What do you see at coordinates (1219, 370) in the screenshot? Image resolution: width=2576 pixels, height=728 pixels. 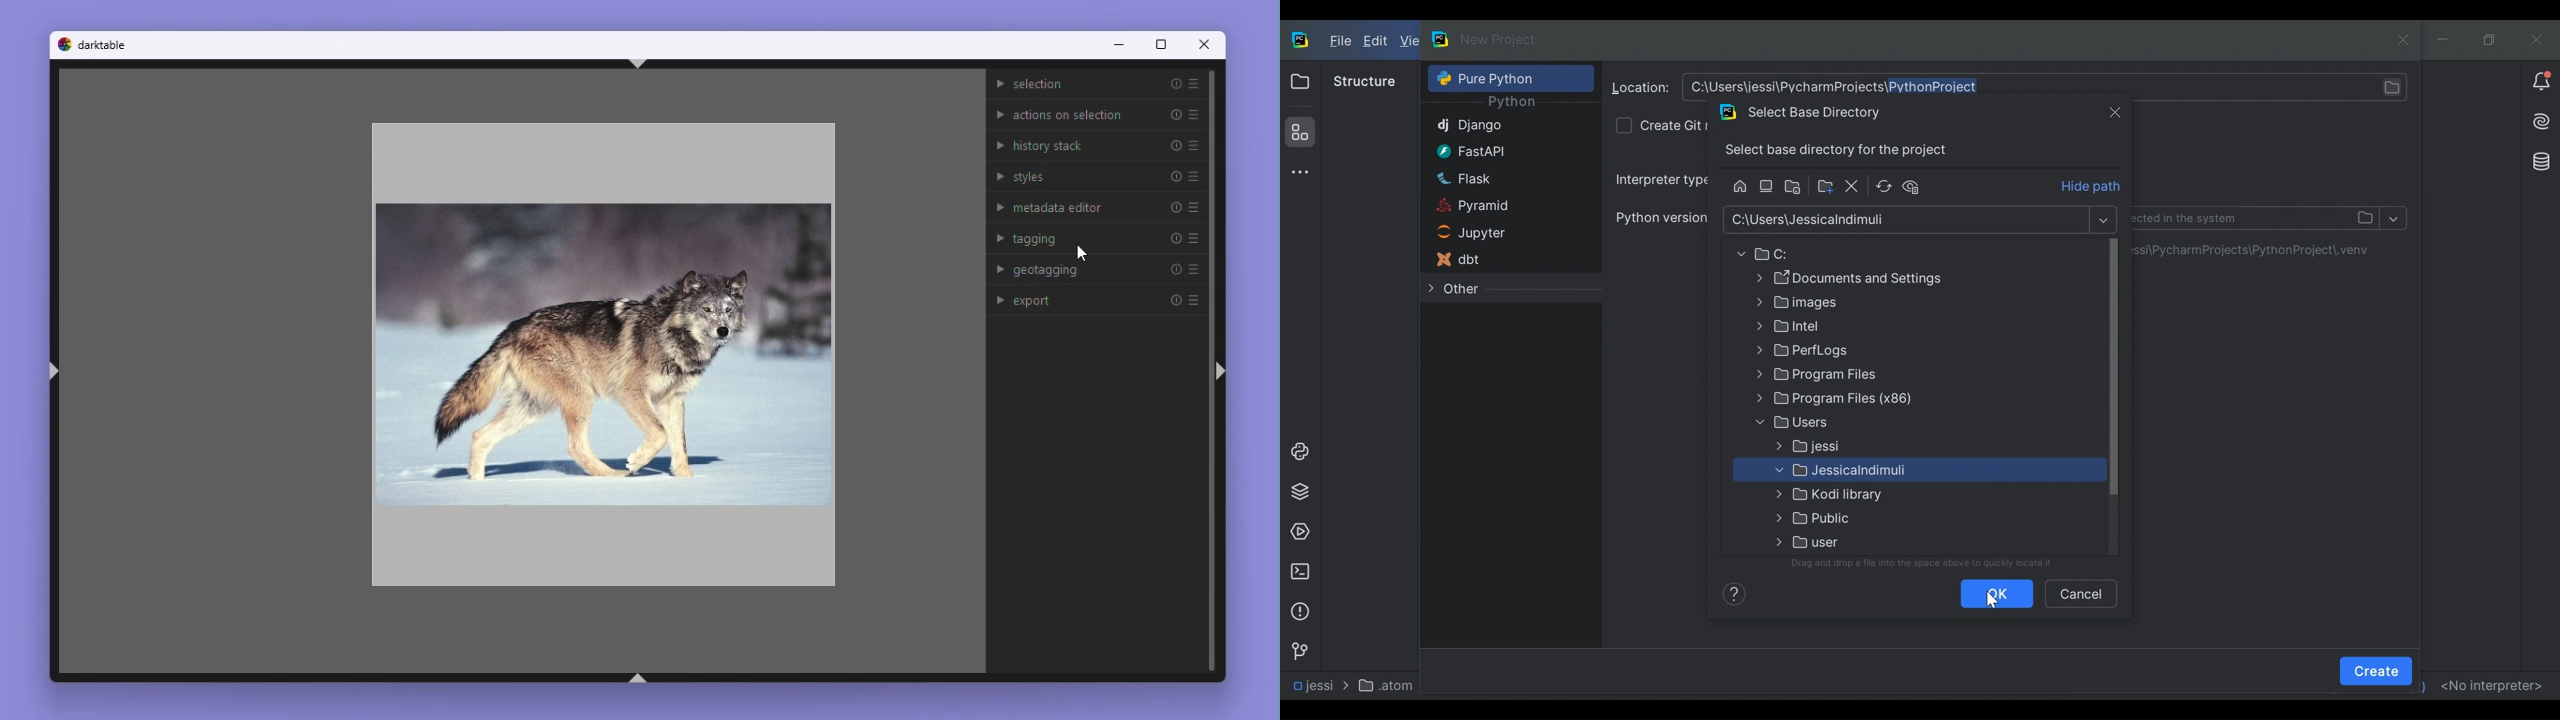 I see `ctrl+shift+r` at bounding box center [1219, 370].